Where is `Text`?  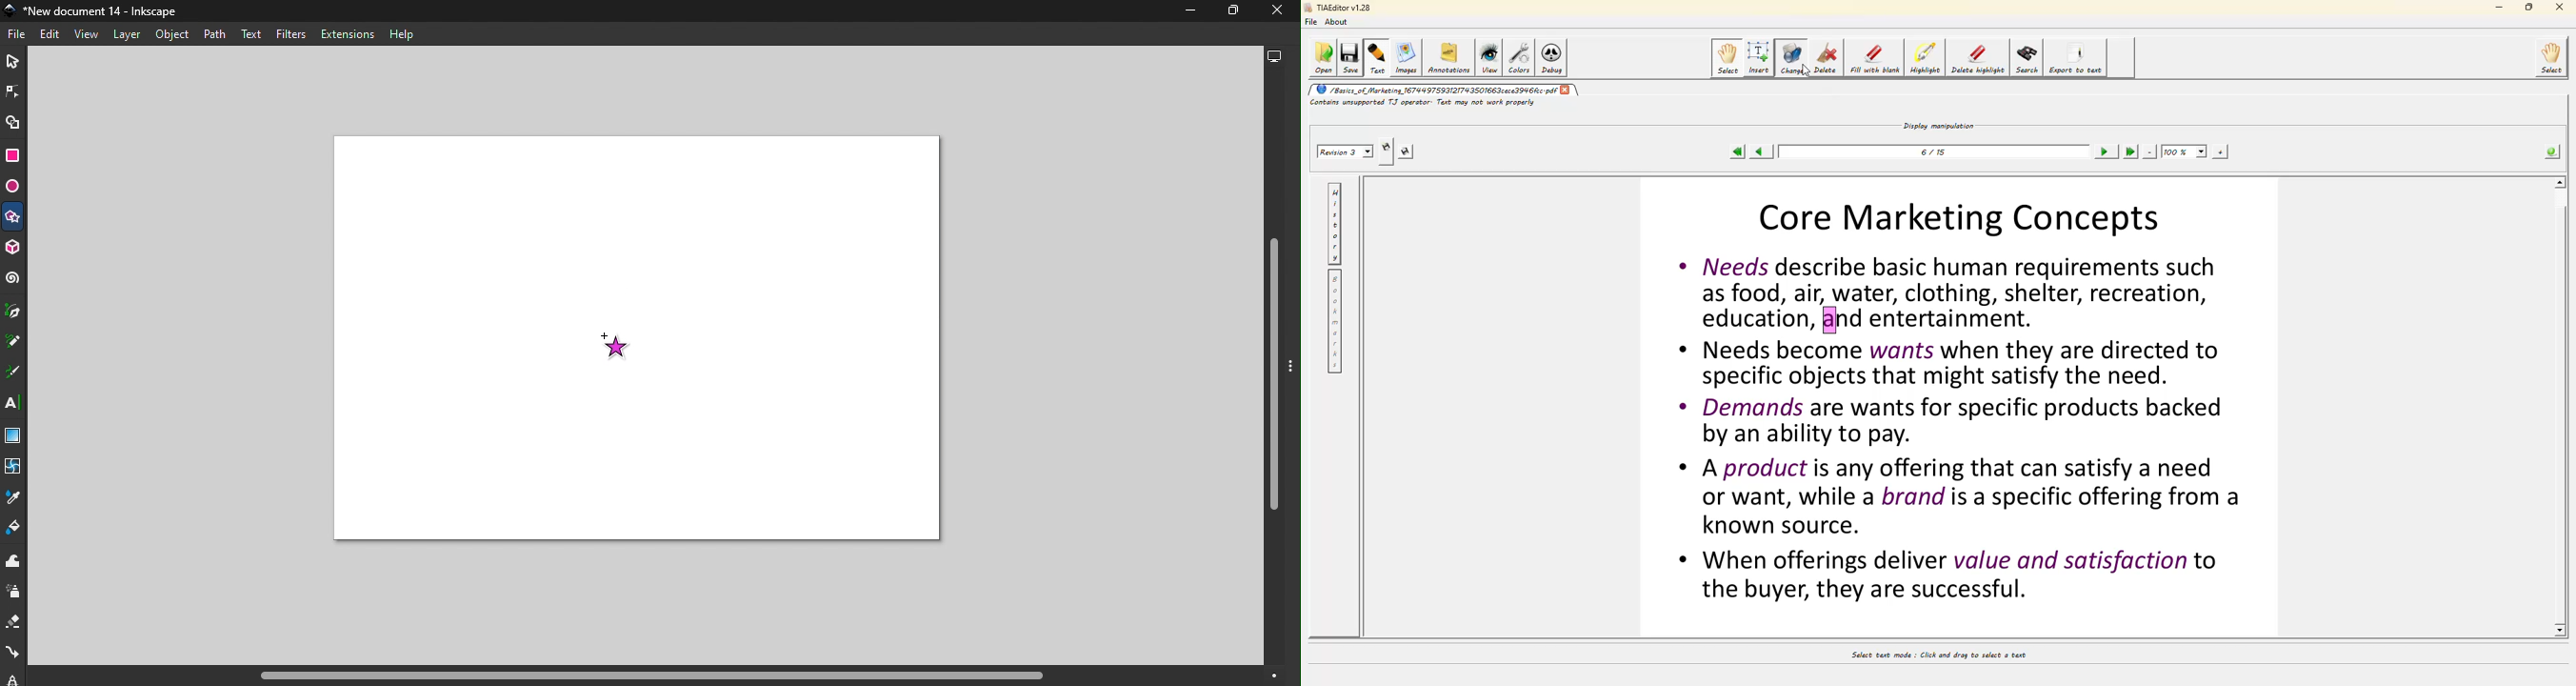
Text is located at coordinates (250, 33).